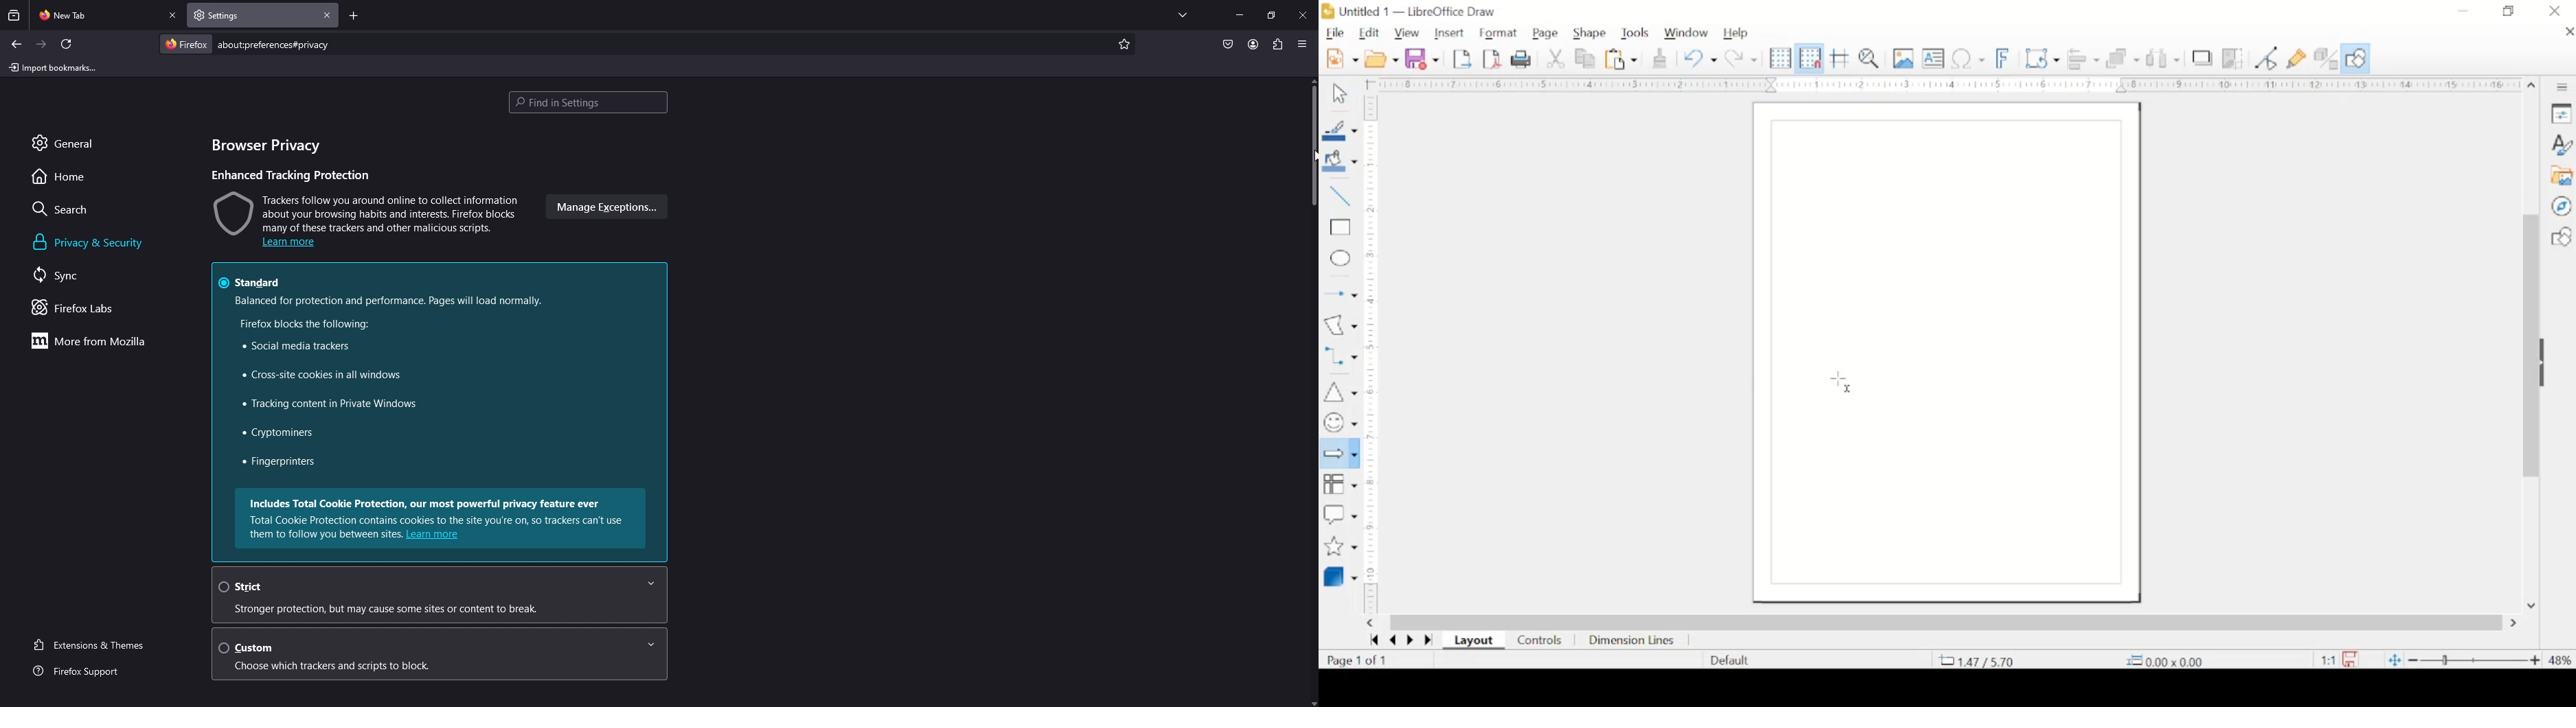  Describe the element at coordinates (317, 376) in the screenshot. I see `« Cross-site cookies in all windows` at that location.